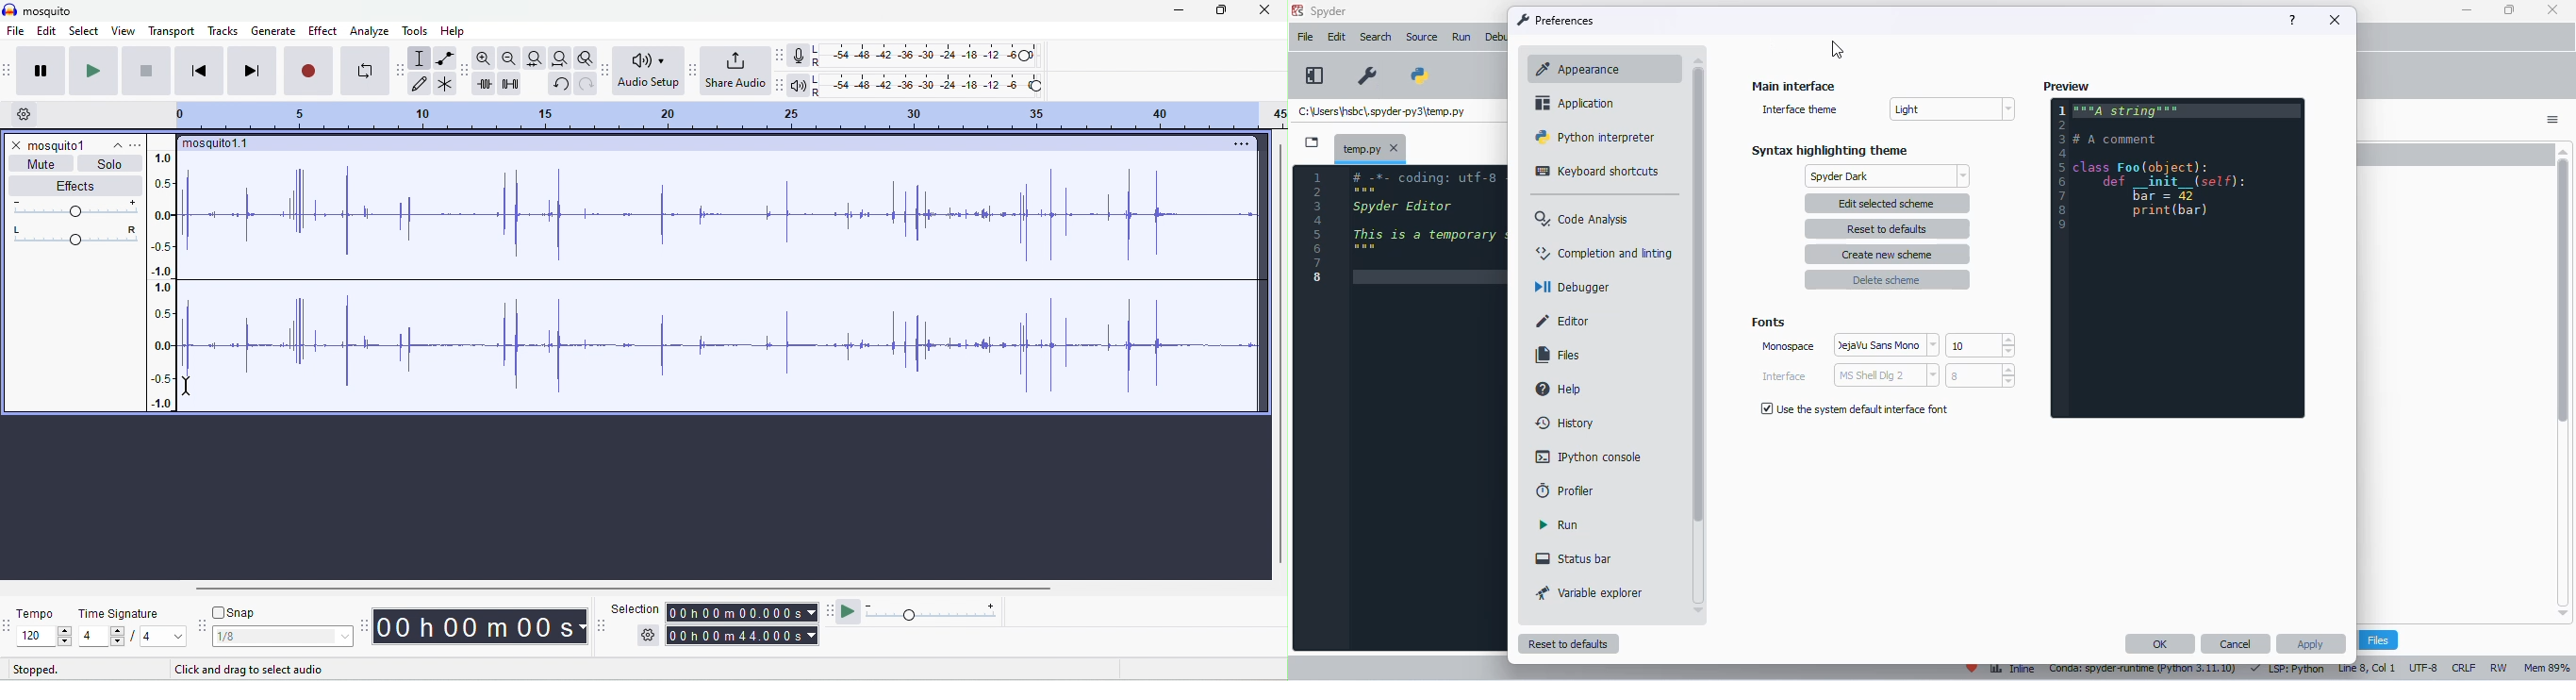 This screenshot has width=2576, height=700. I want to click on select tempo, so click(42, 636).